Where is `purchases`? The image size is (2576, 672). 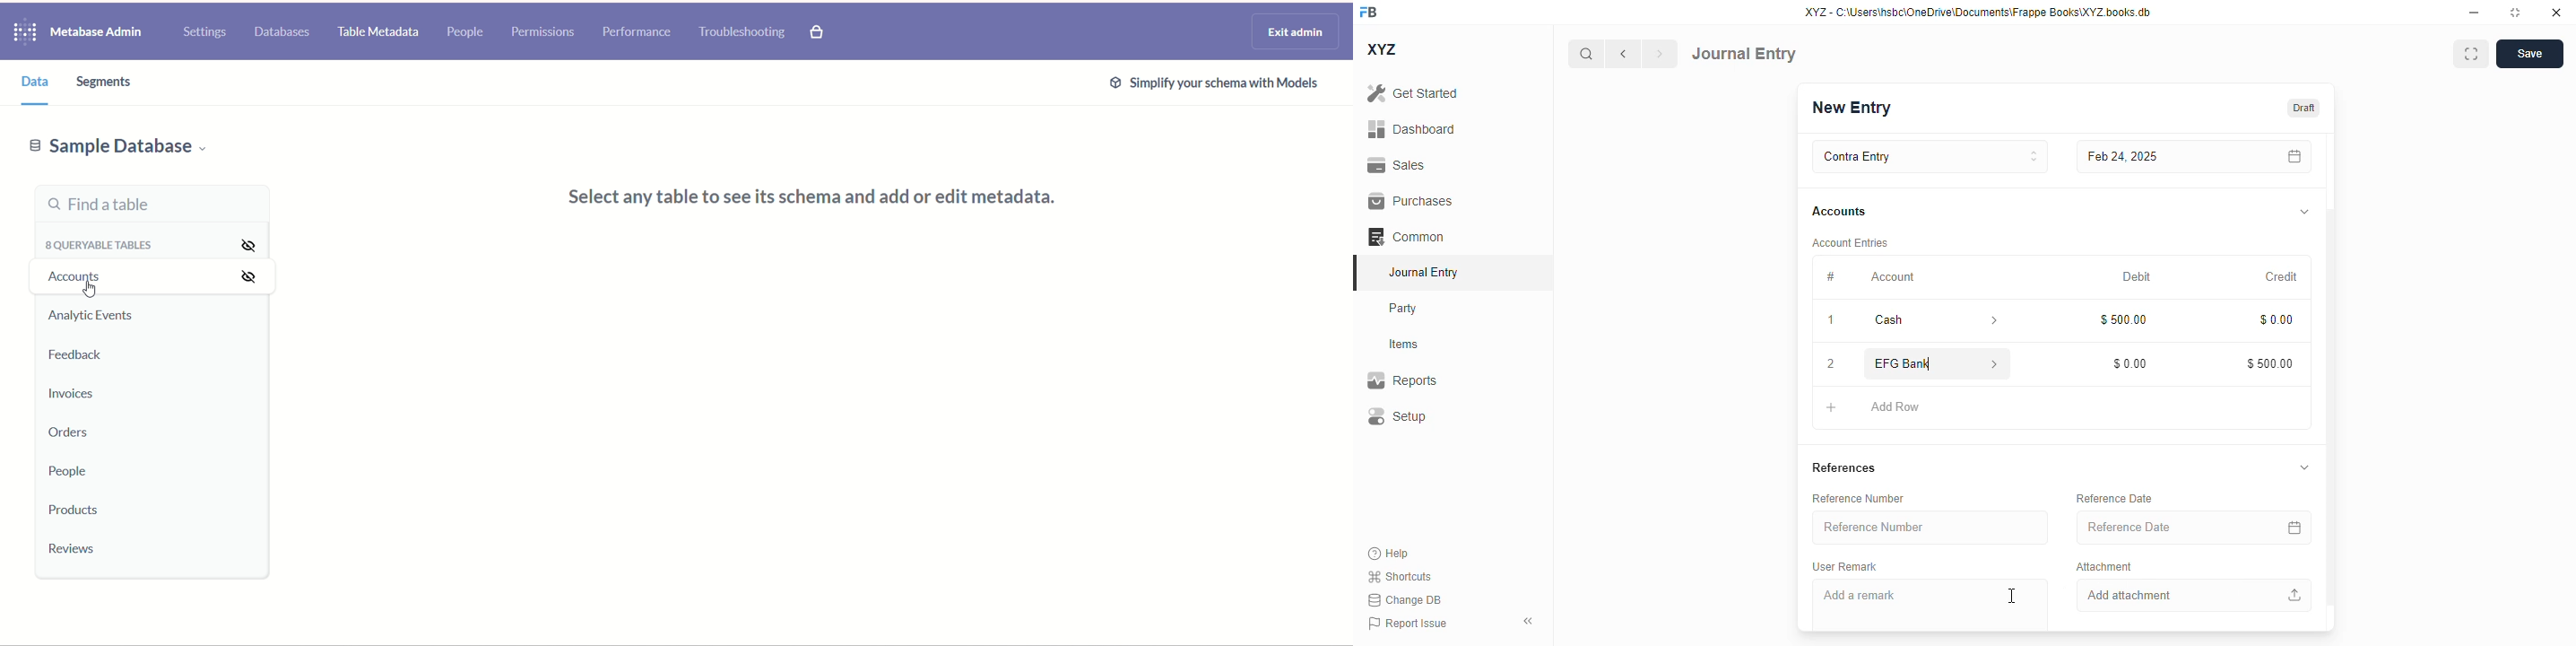 purchases is located at coordinates (1412, 201).